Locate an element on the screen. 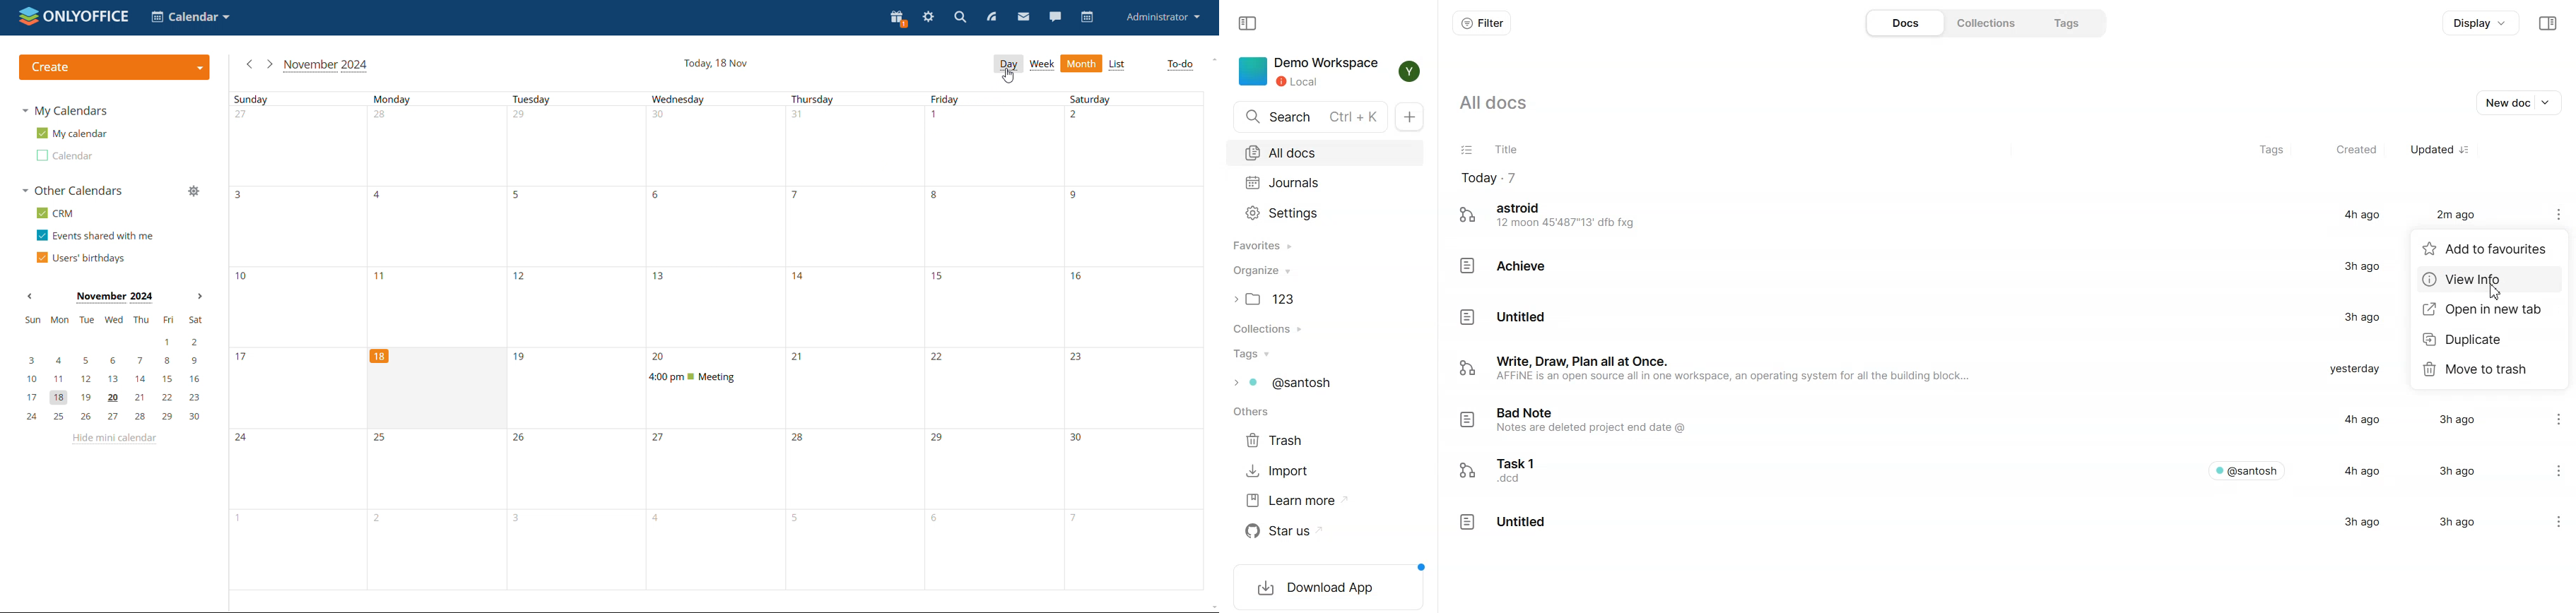 The image size is (2576, 616). Duplicate is located at coordinates (2490, 341).